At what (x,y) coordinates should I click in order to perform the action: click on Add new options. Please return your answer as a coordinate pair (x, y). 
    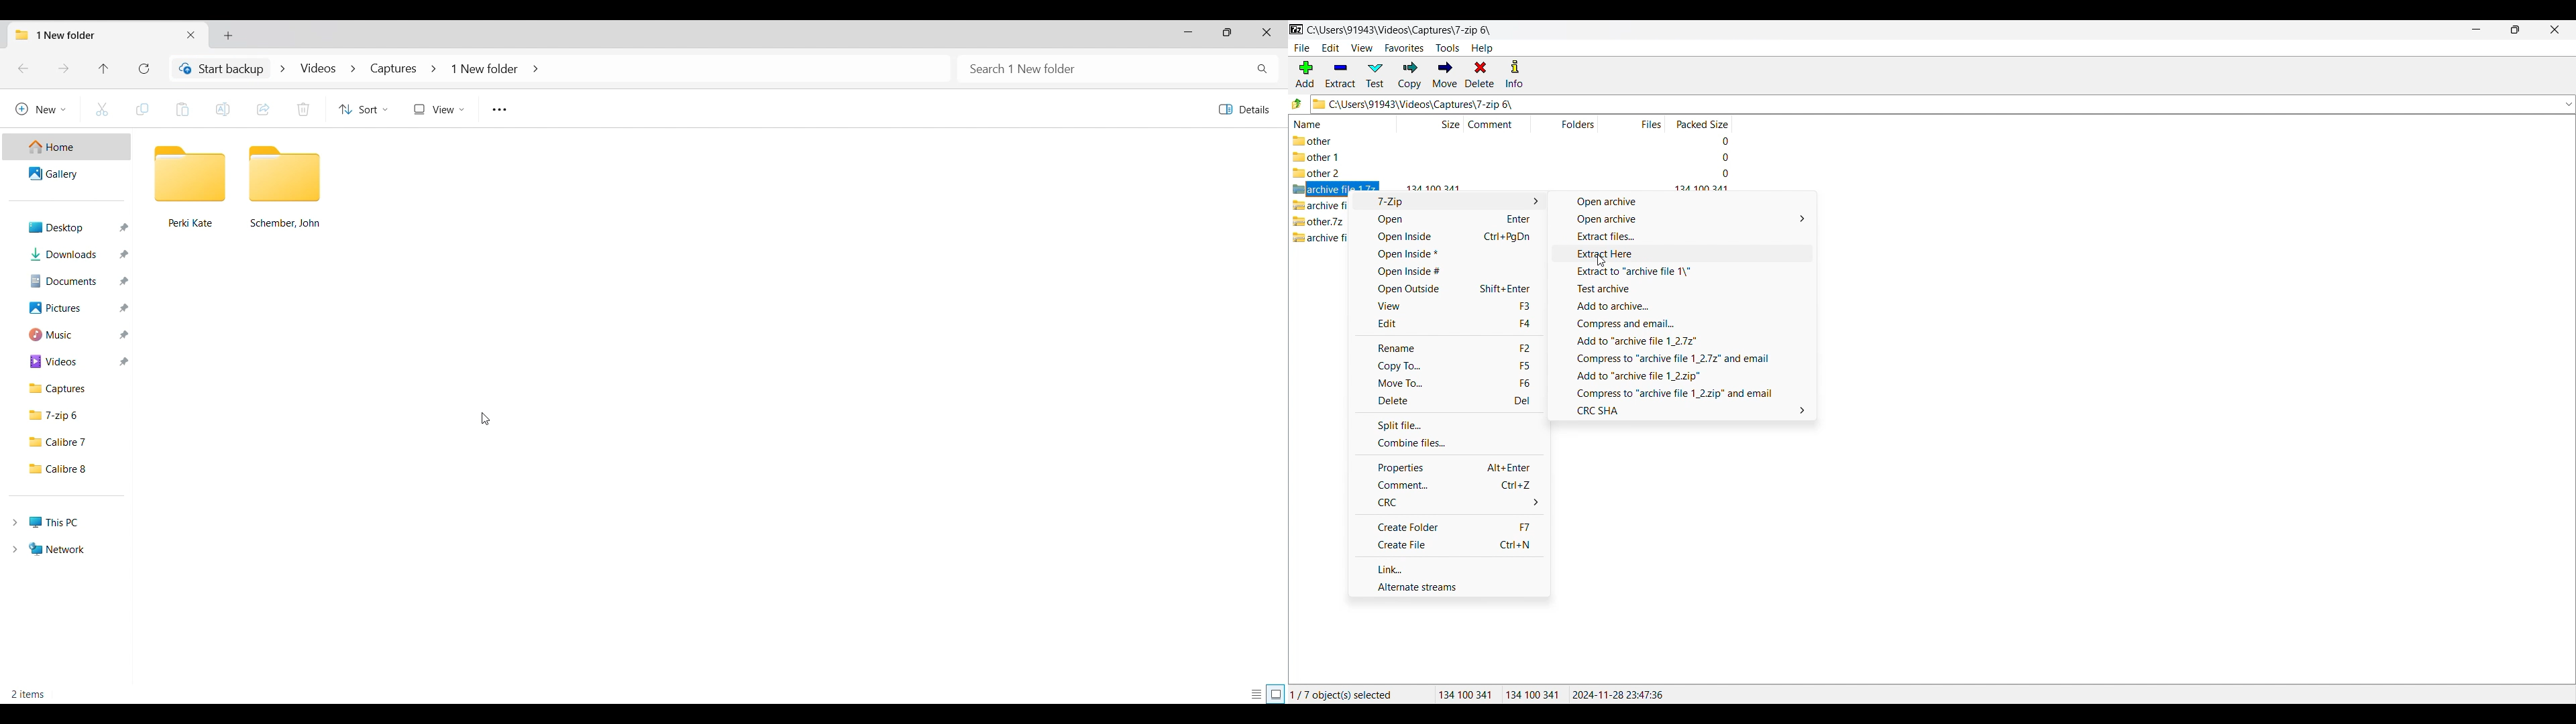
    Looking at the image, I should click on (41, 109).